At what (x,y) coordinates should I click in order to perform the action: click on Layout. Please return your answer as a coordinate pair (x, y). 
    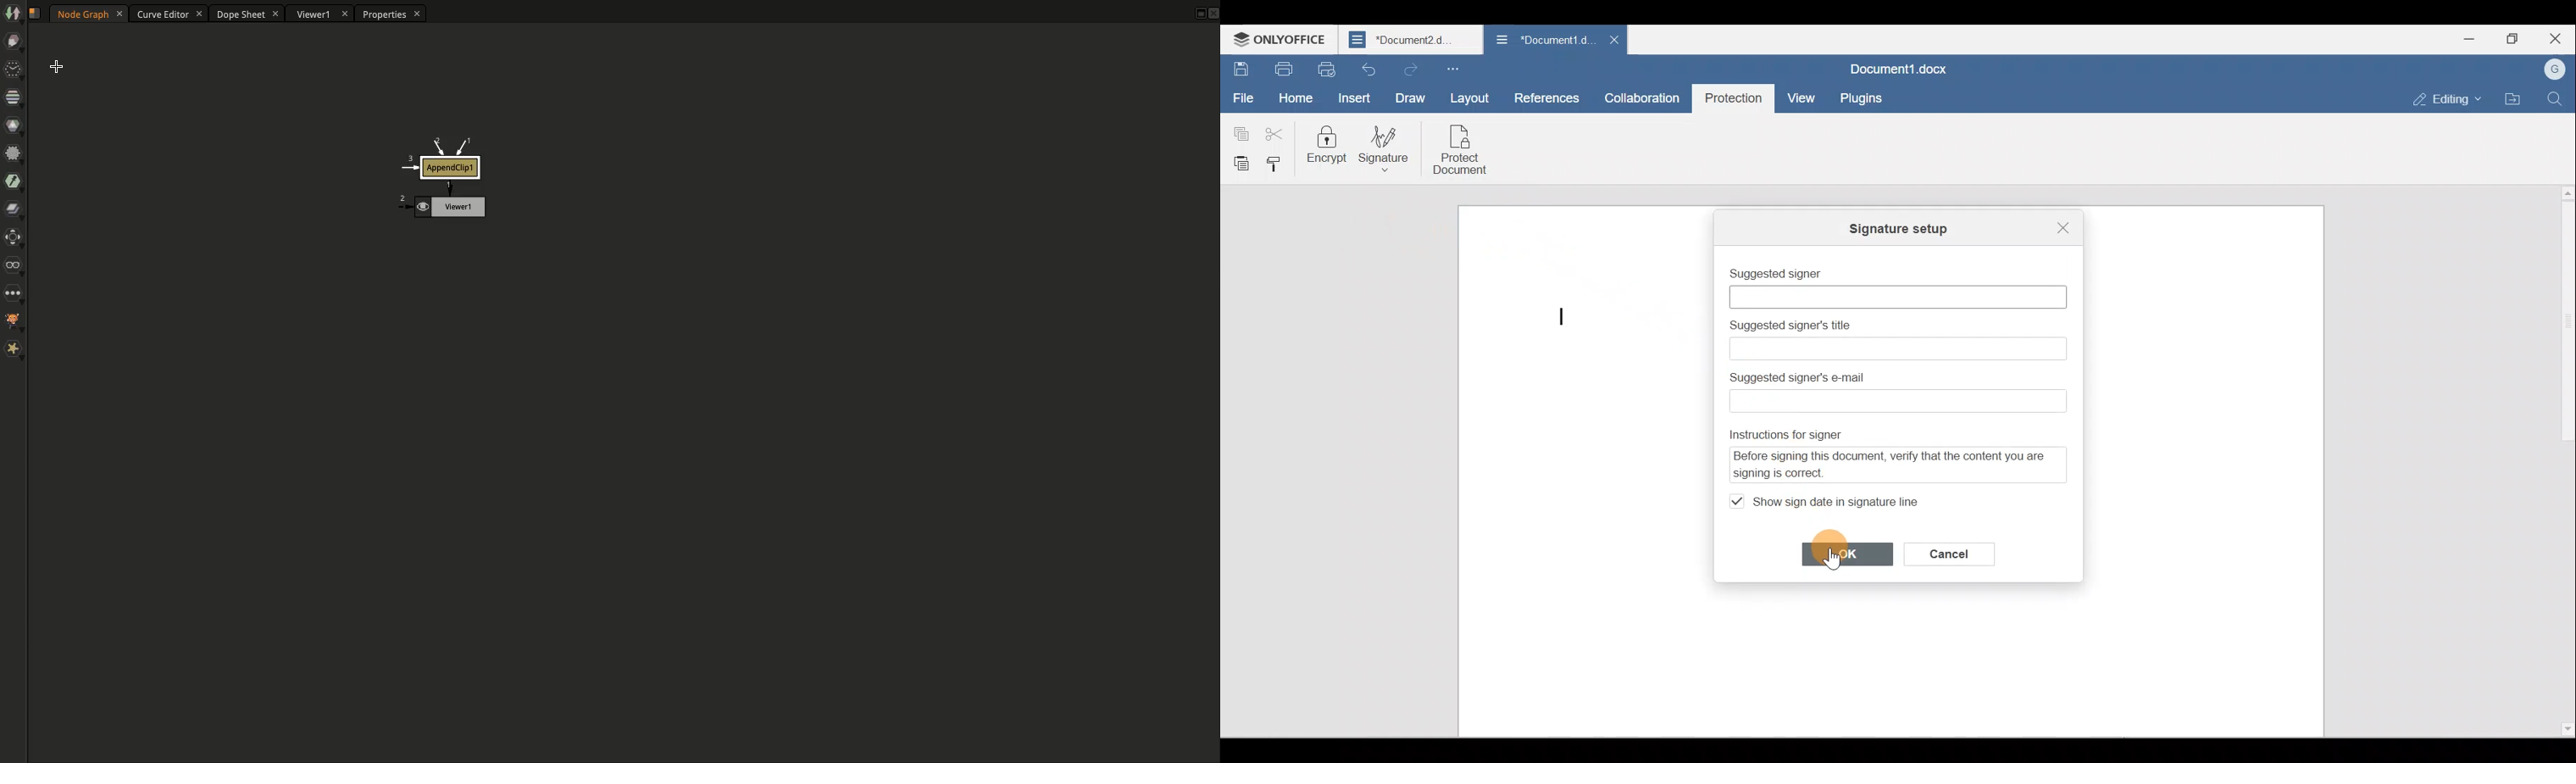
    Looking at the image, I should click on (1467, 95).